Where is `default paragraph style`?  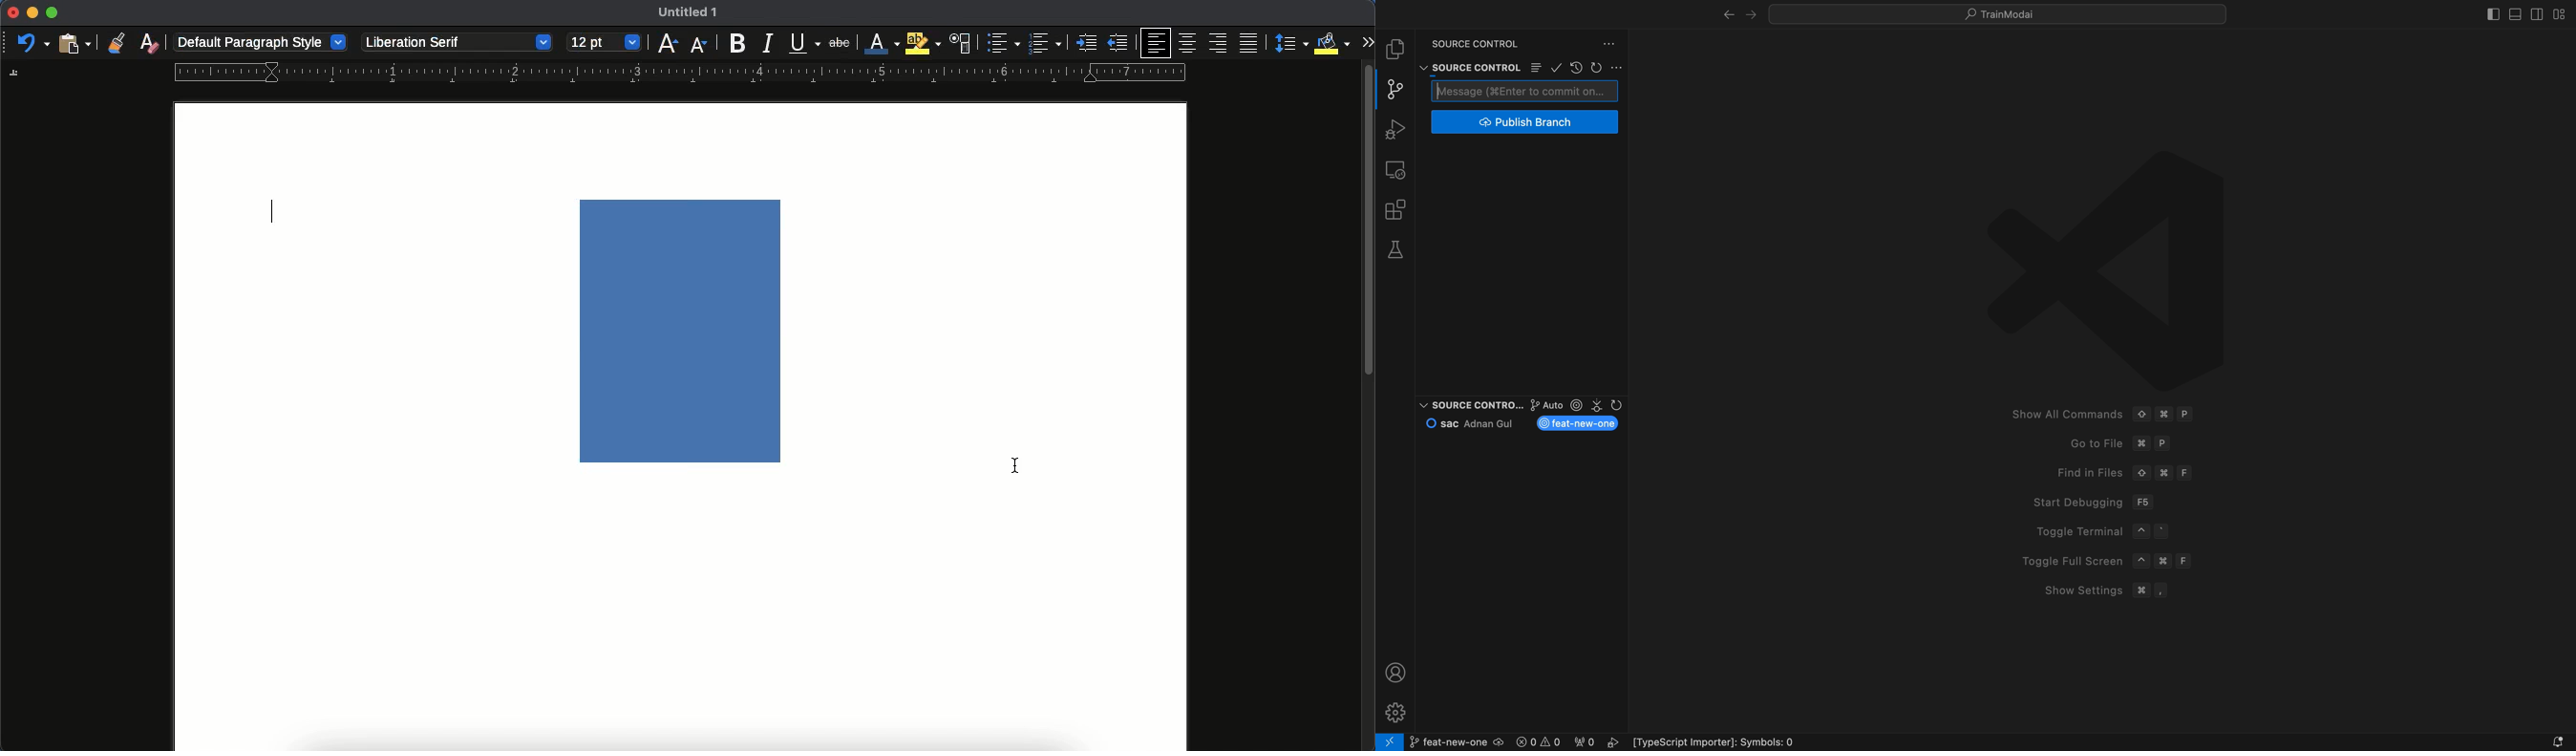 default paragraph style is located at coordinates (261, 41).